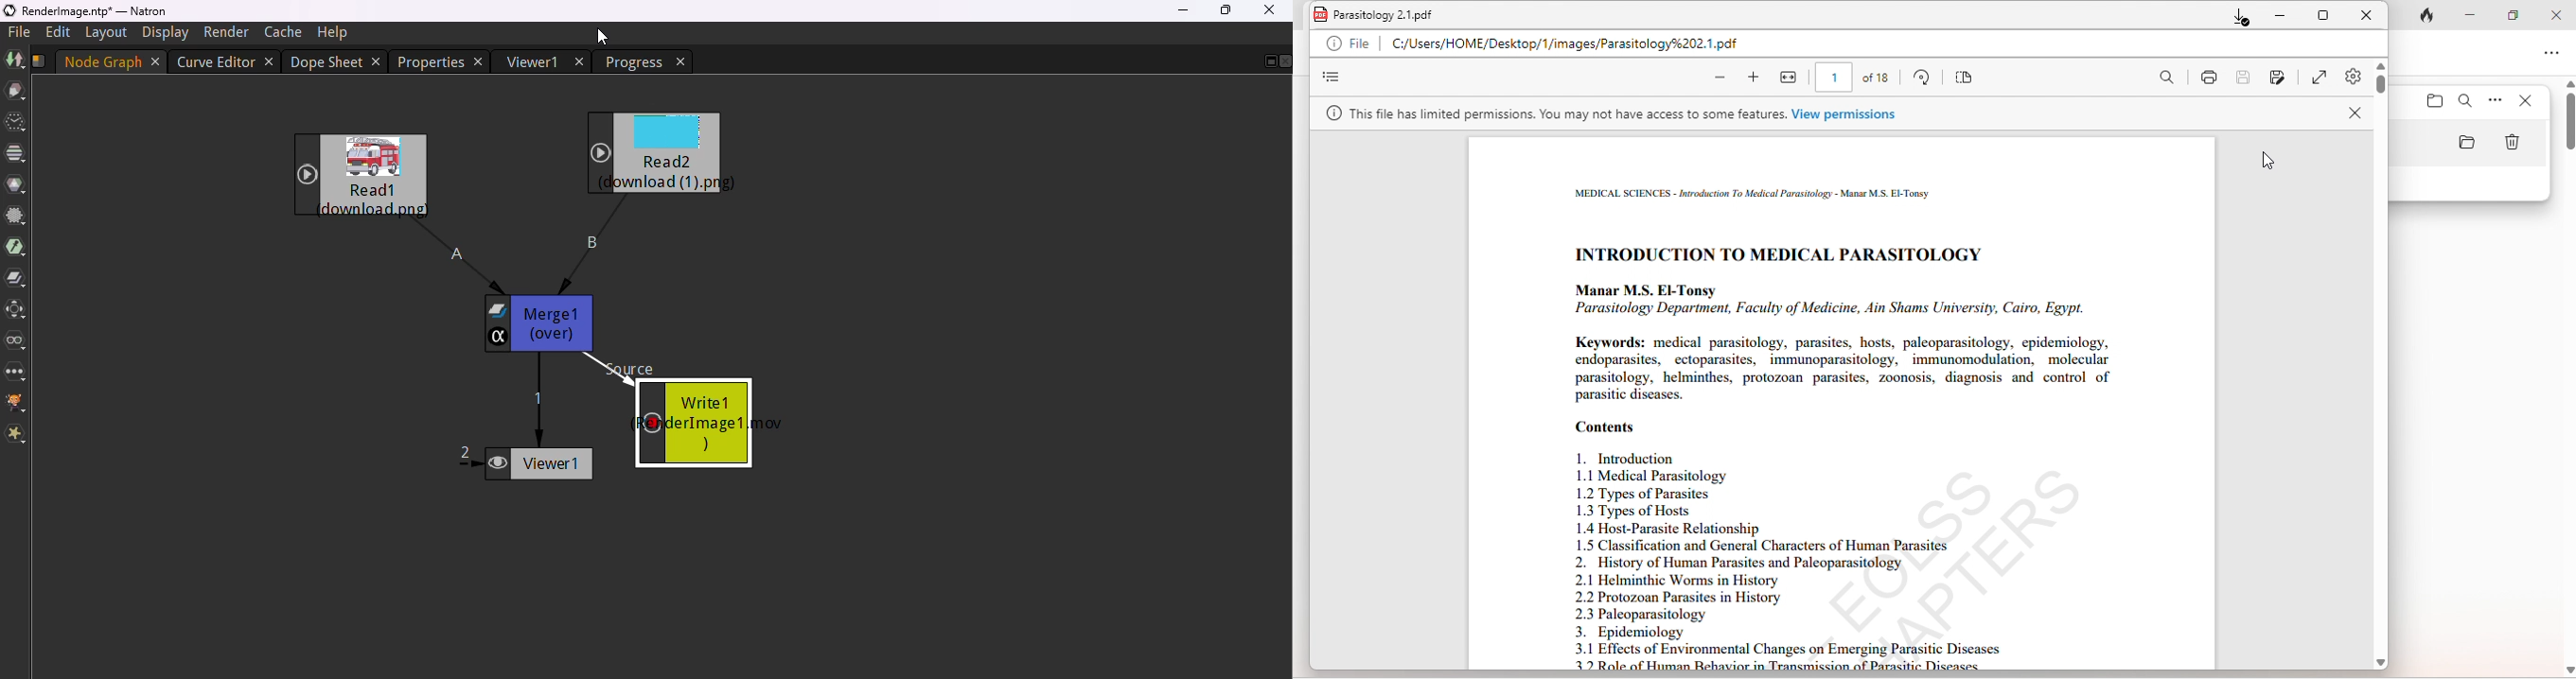 This screenshot has height=700, width=2576. I want to click on view menu, so click(1338, 78).